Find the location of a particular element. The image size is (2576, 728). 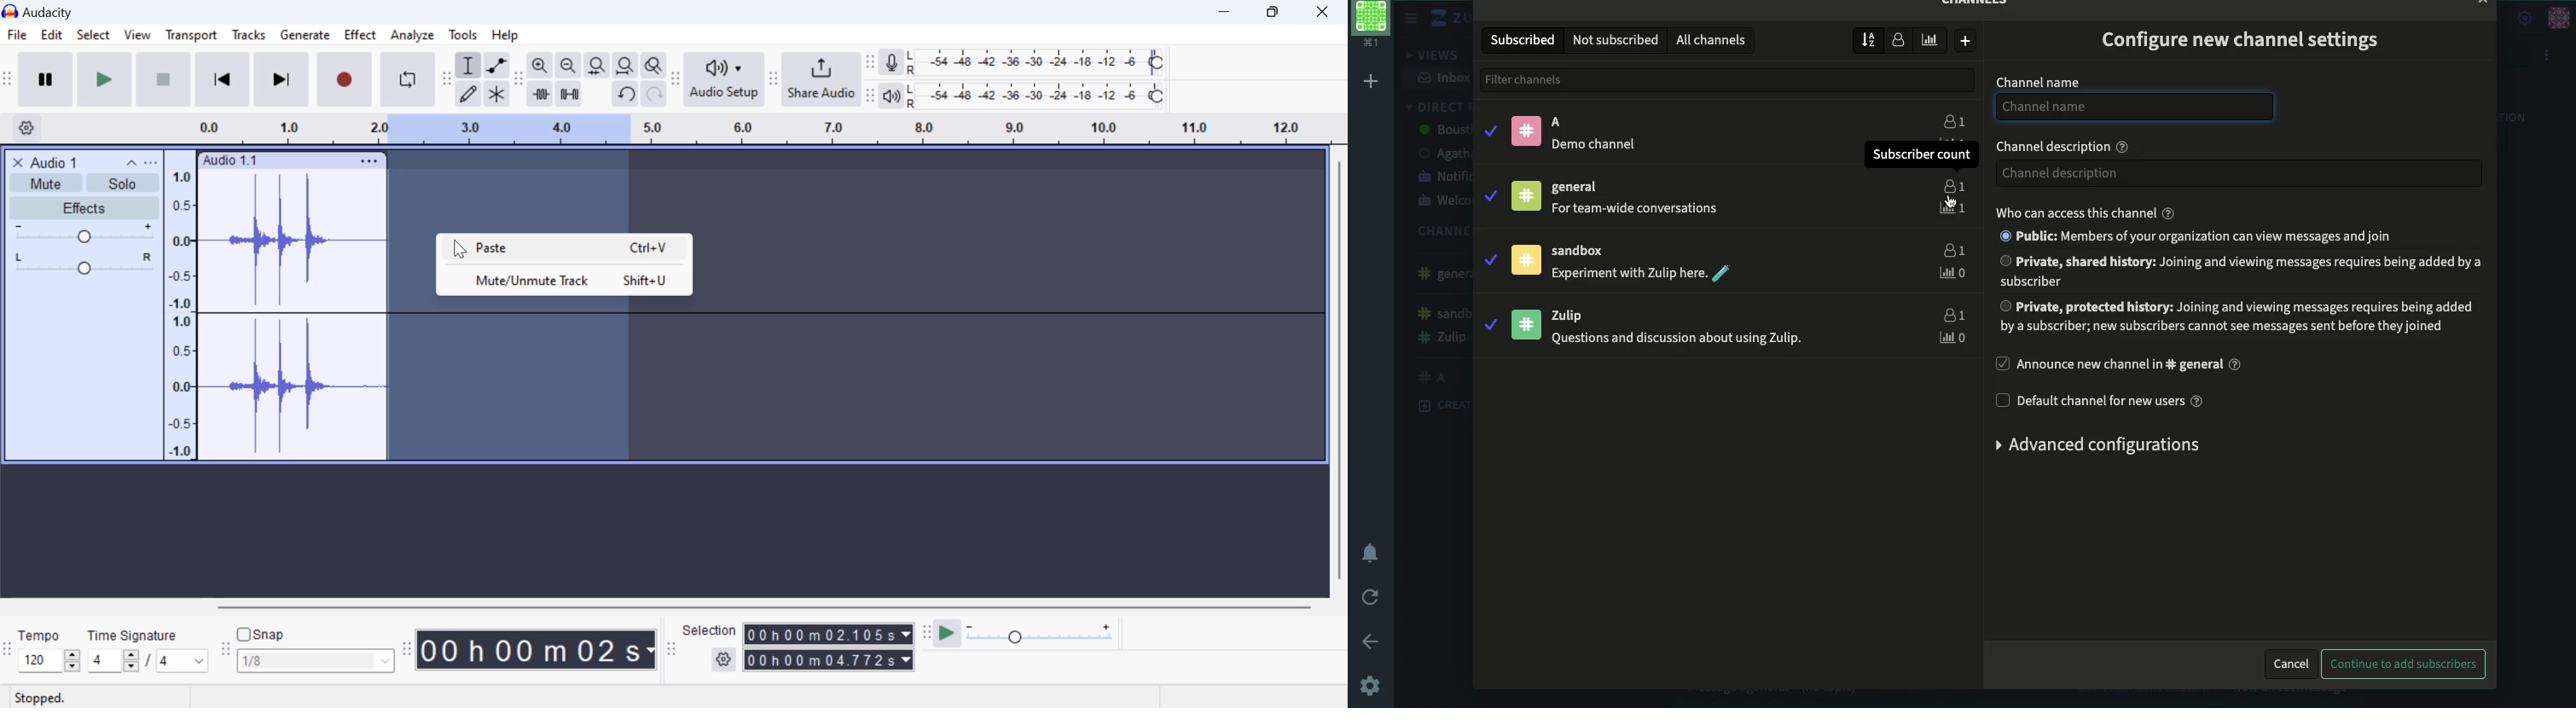

® Public: Members of your organization can view messages and join is located at coordinates (2230, 235).